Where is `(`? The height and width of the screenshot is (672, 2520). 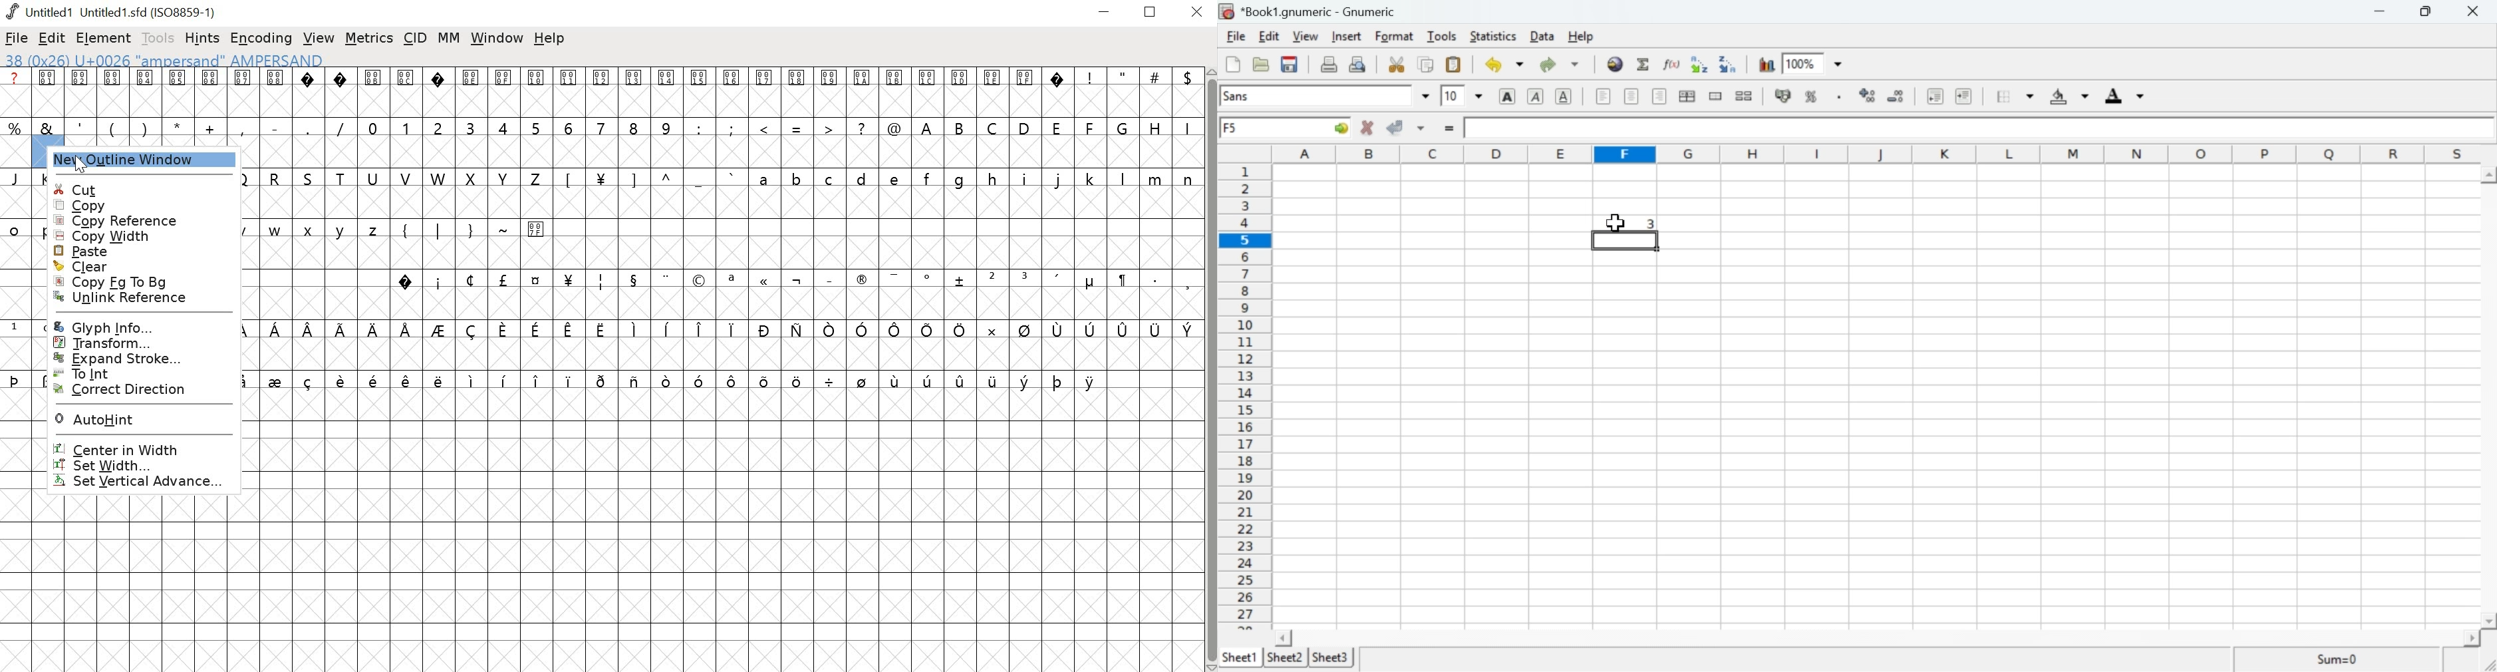 ( is located at coordinates (111, 128).